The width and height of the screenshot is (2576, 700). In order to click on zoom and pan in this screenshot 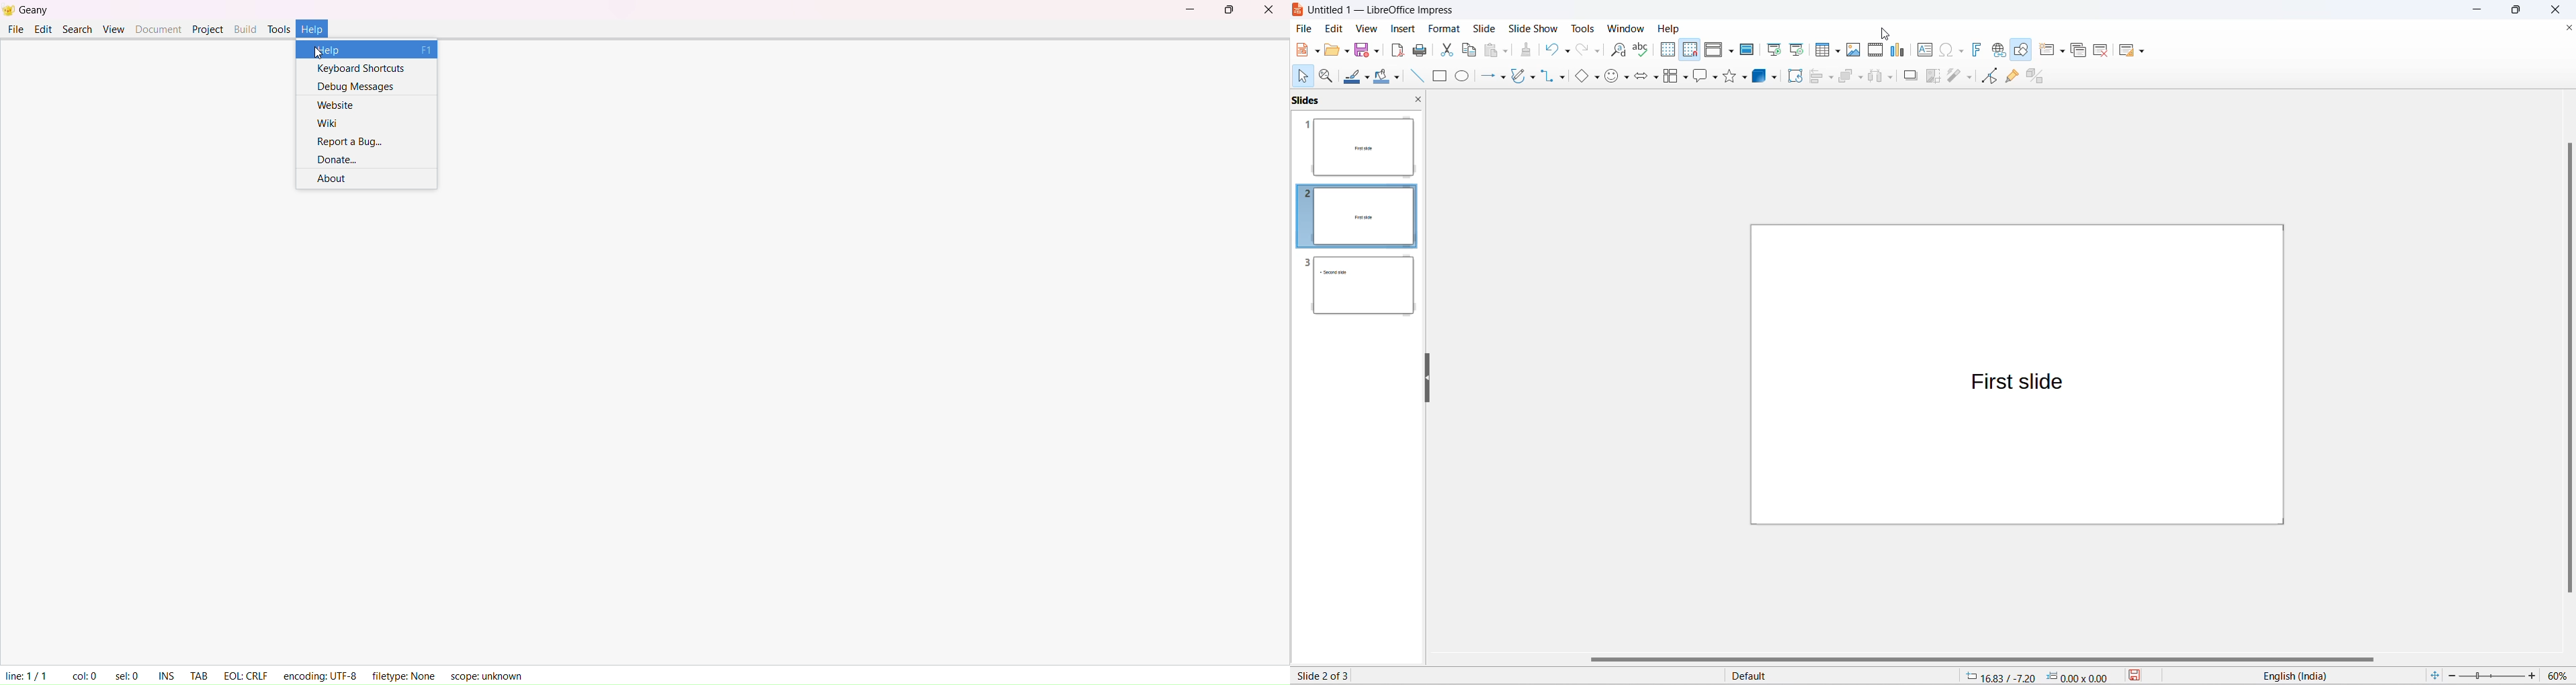, I will do `click(1327, 76)`.